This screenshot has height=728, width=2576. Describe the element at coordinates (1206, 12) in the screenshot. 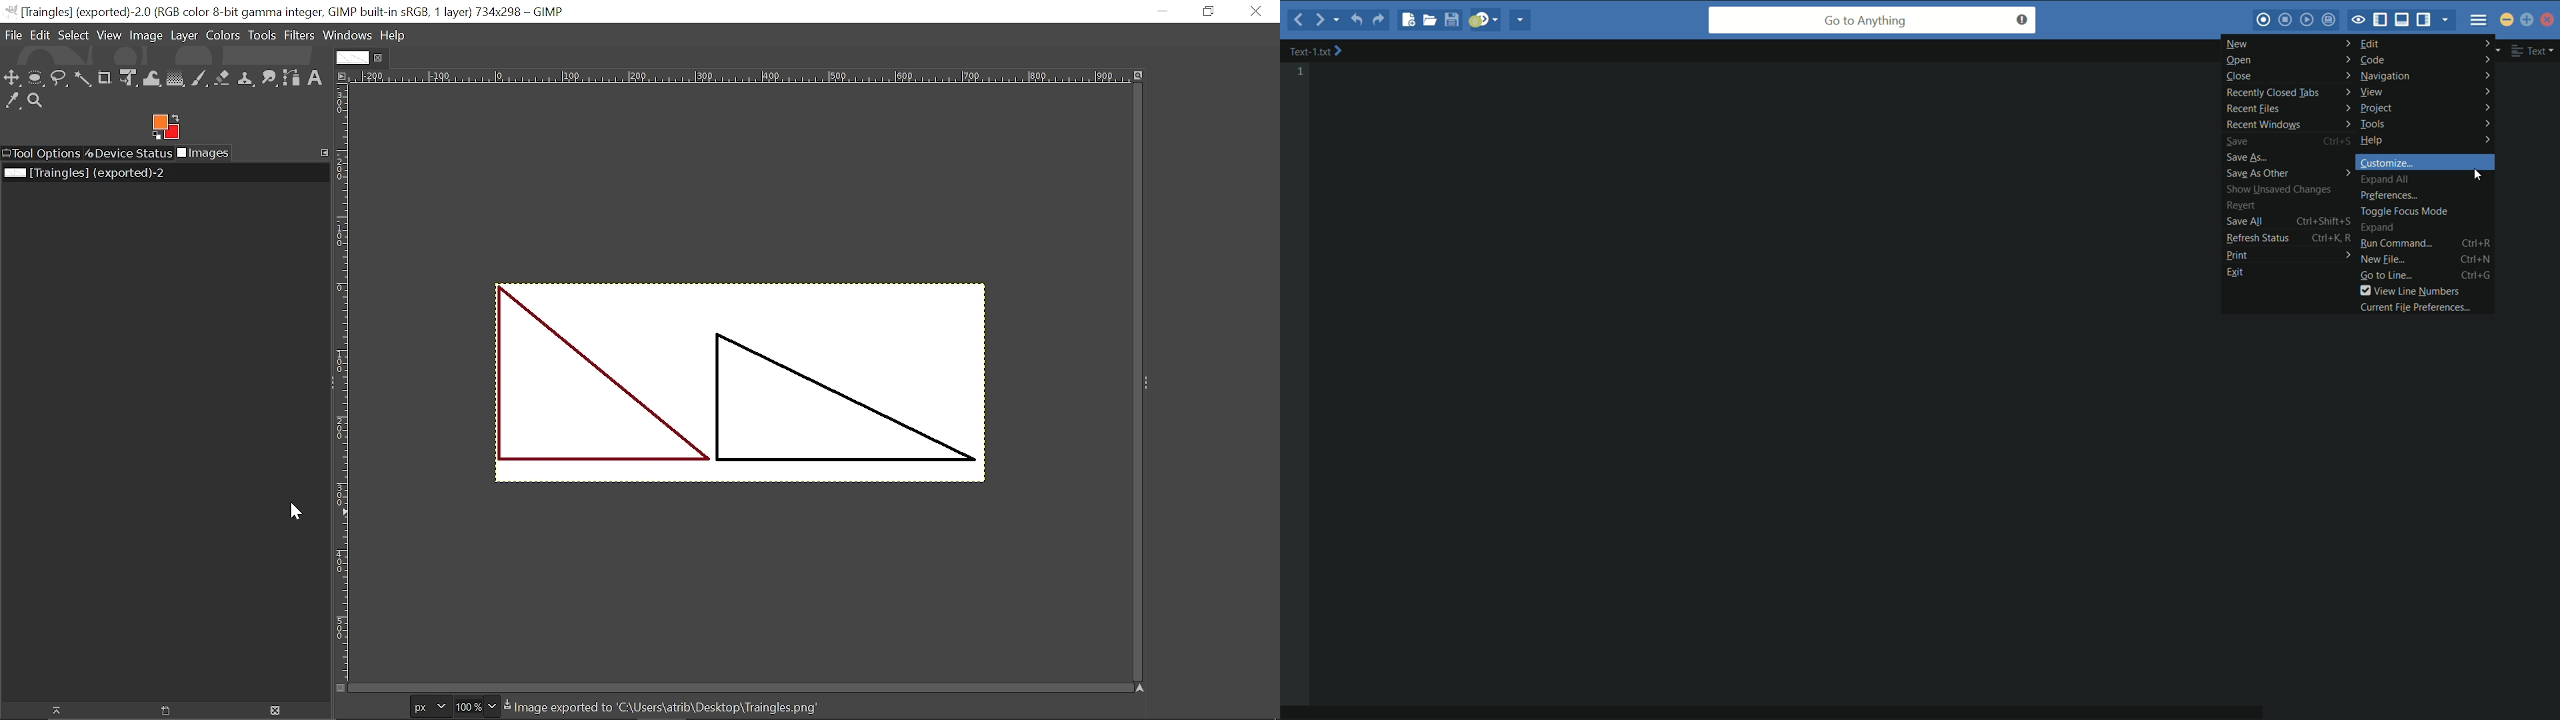

I see `Restore down` at that location.